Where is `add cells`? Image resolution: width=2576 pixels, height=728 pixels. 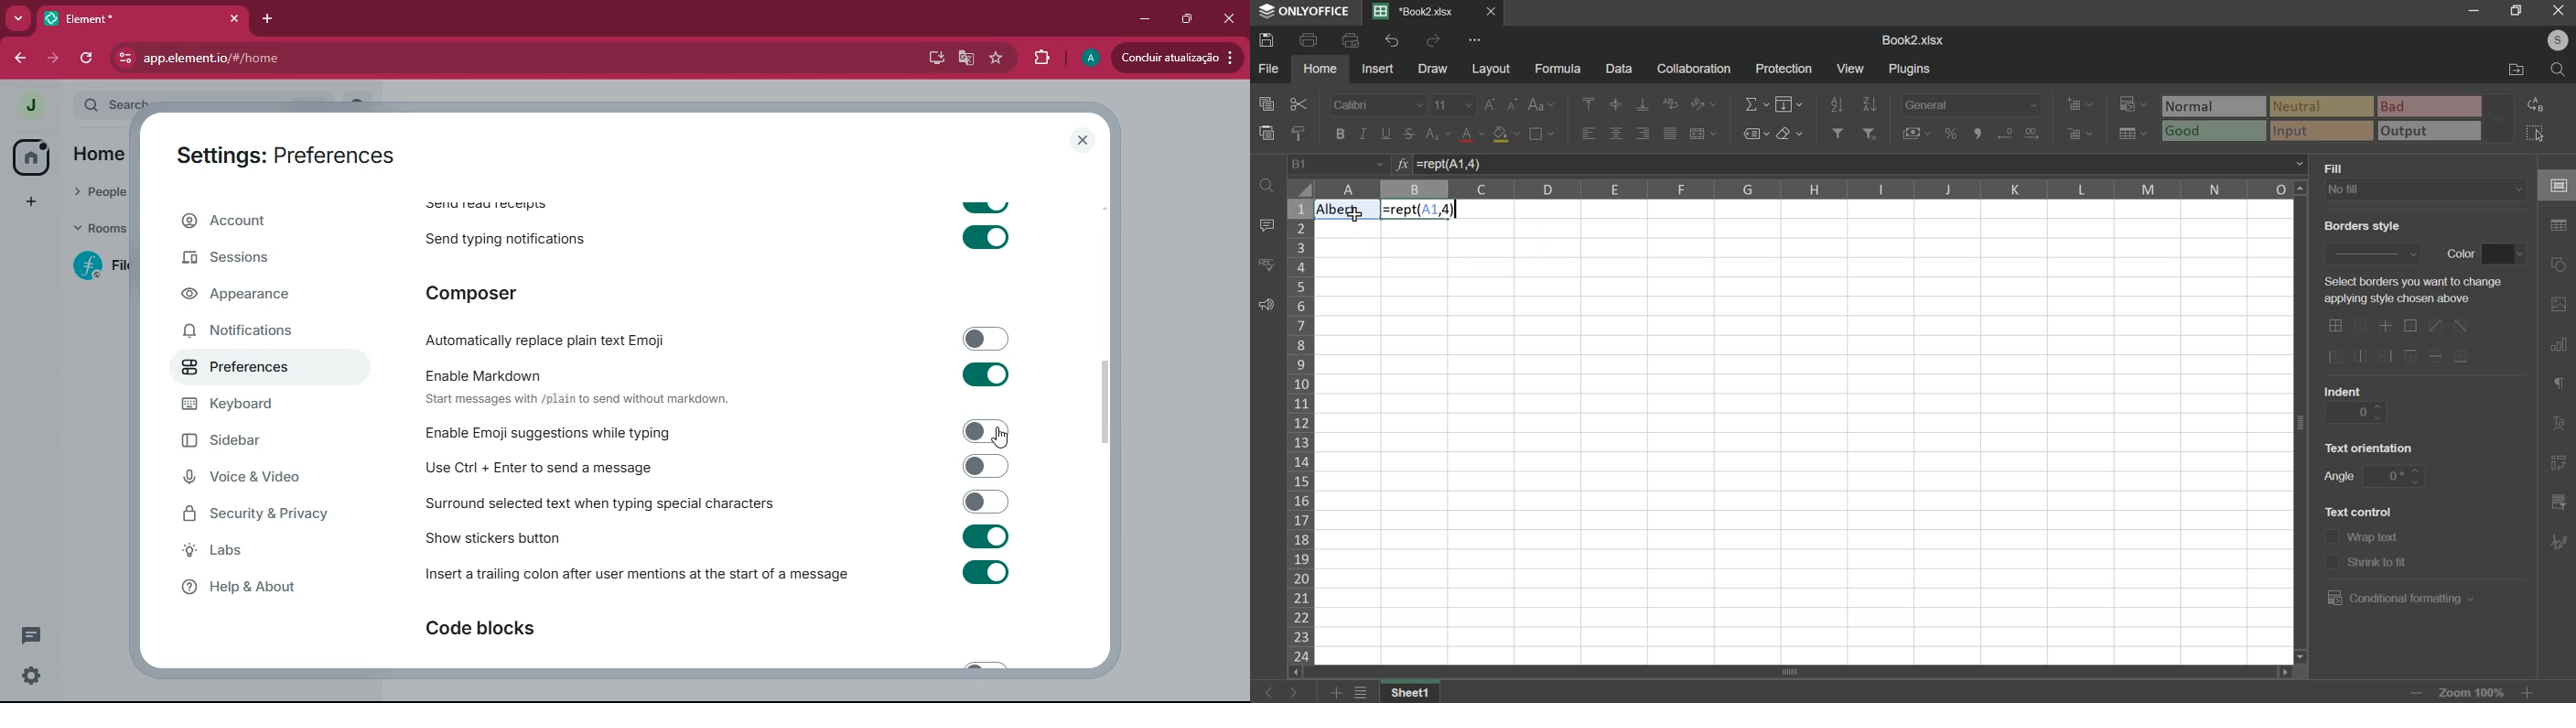 add cells is located at coordinates (2080, 103).